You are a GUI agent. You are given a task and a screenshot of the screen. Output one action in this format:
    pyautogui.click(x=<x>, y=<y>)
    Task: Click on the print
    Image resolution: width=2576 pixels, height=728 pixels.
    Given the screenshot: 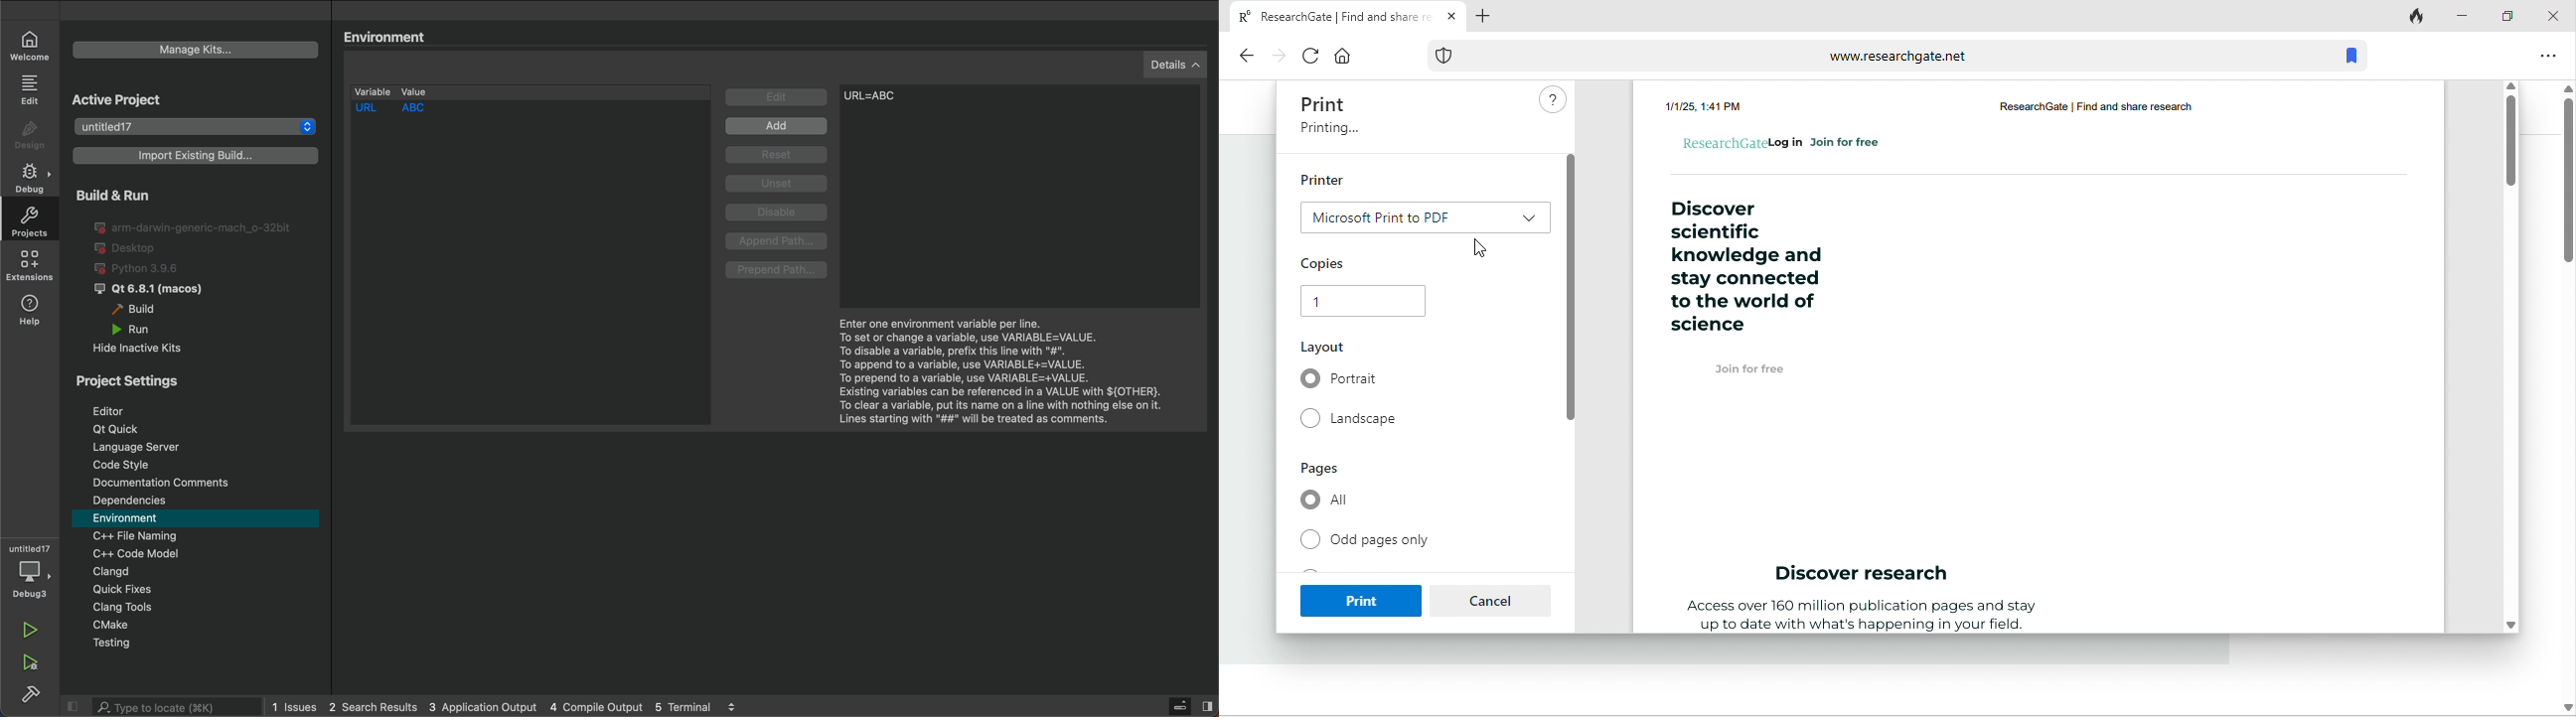 What is the action you would take?
    pyautogui.click(x=1326, y=103)
    